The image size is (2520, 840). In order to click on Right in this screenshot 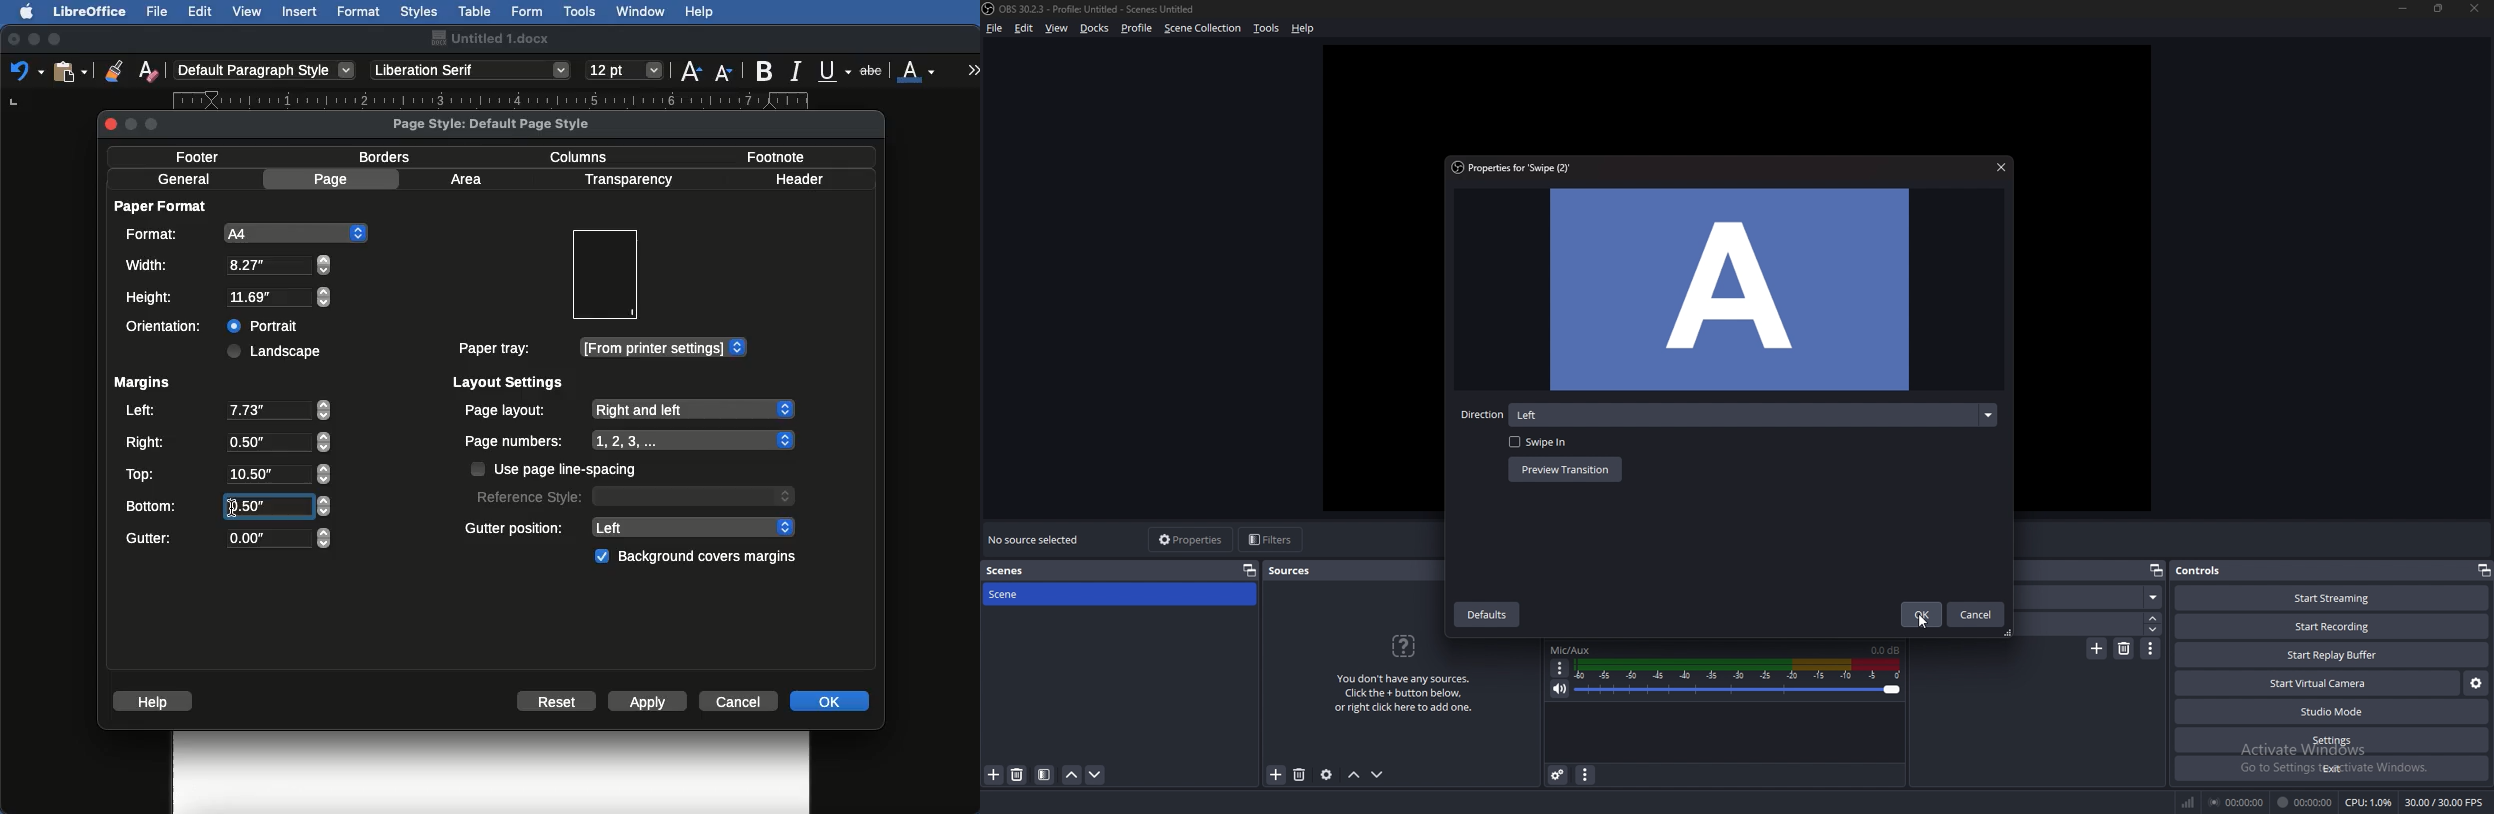, I will do `click(226, 443)`.